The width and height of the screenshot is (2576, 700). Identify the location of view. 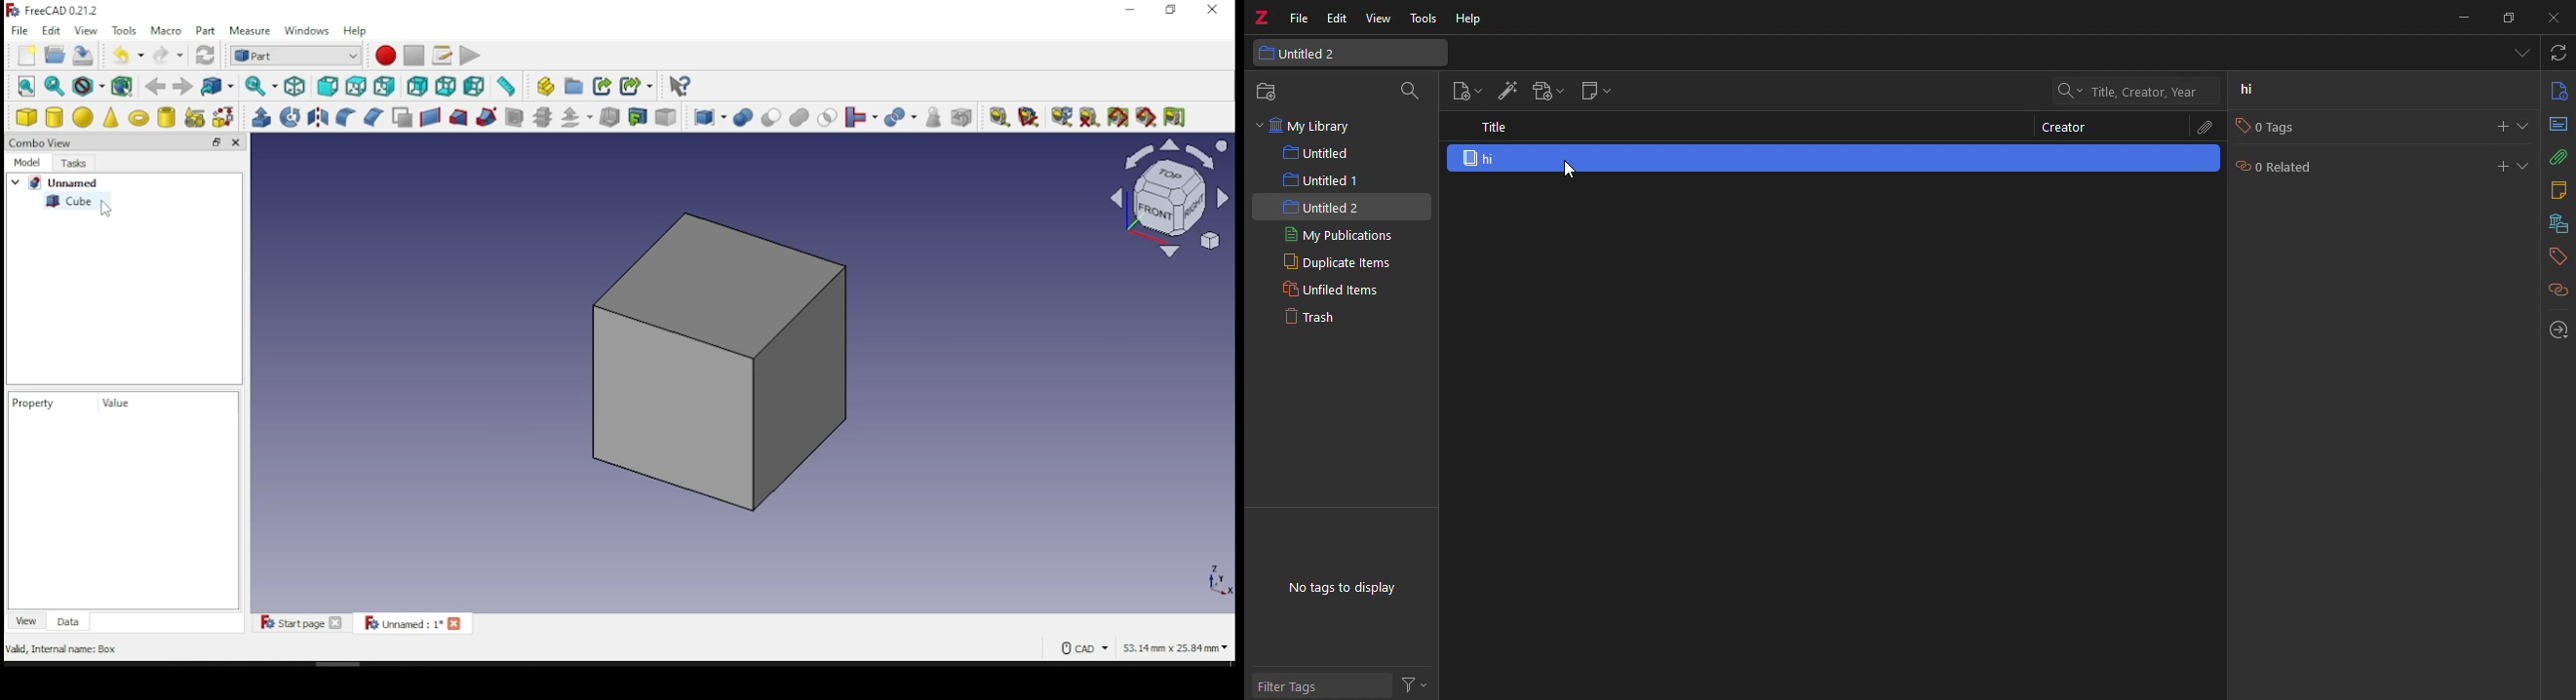
(27, 620).